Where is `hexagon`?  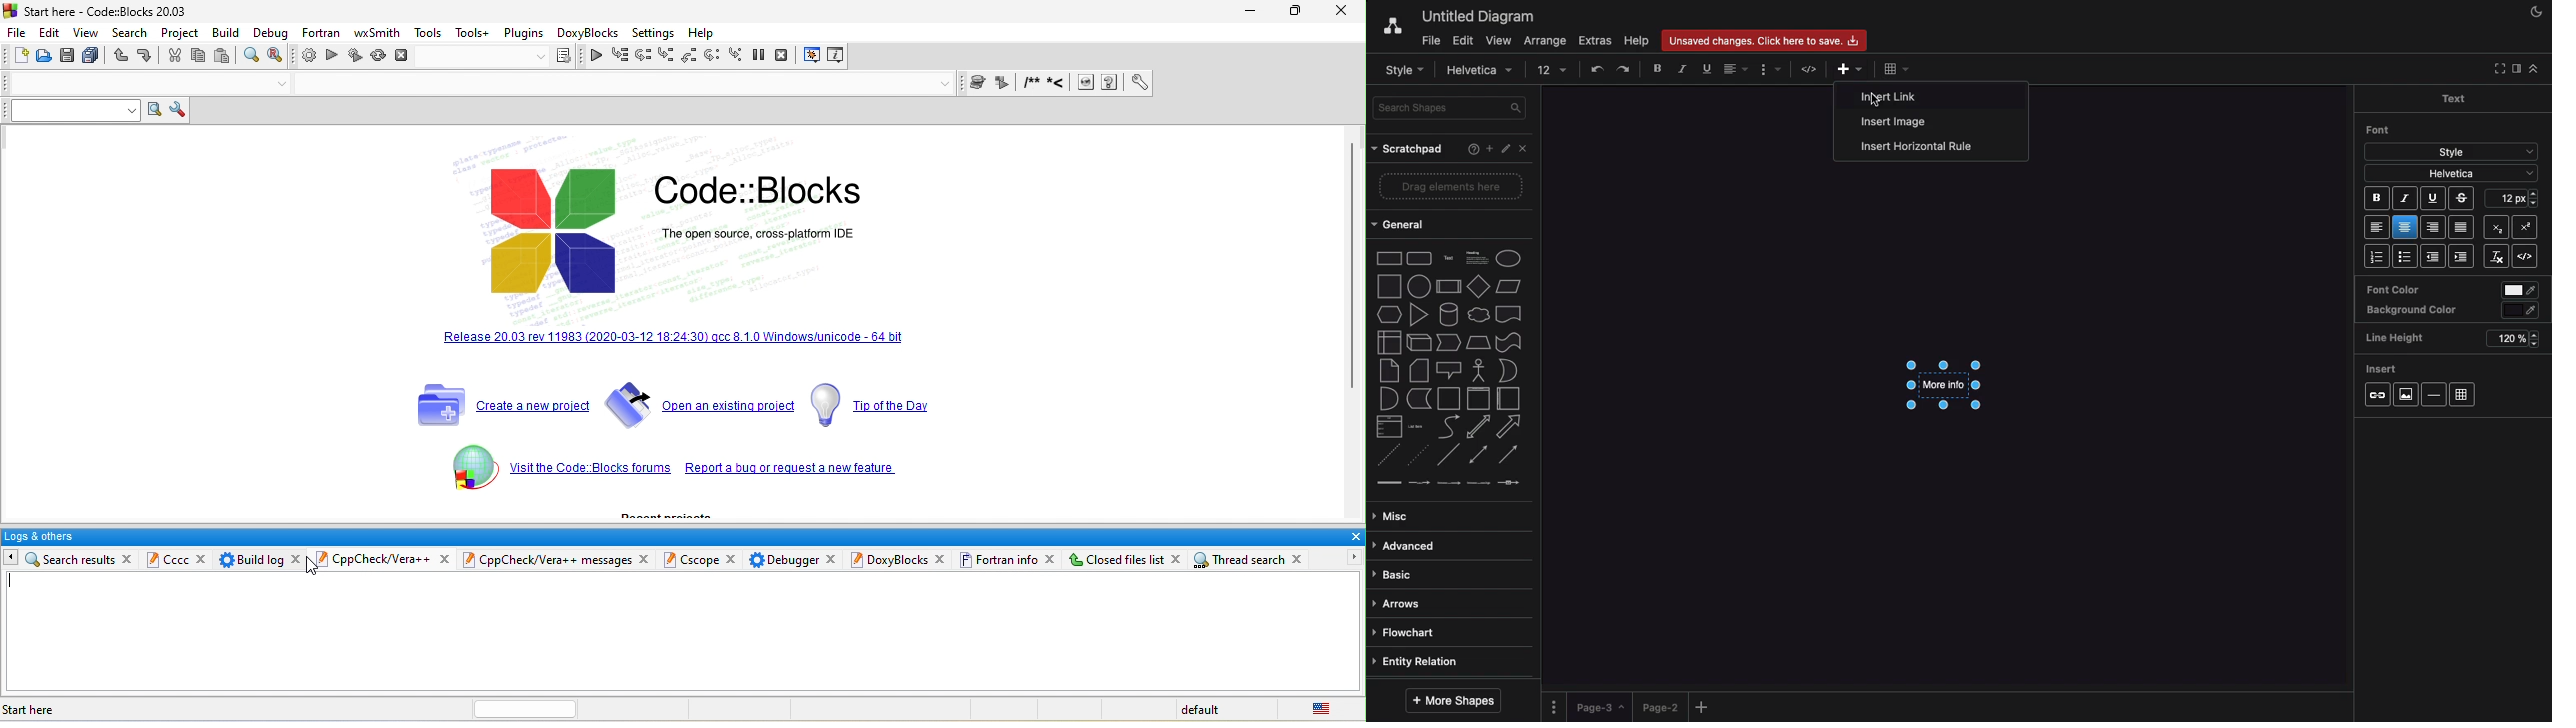
hexagon is located at coordinates (1390, 315).